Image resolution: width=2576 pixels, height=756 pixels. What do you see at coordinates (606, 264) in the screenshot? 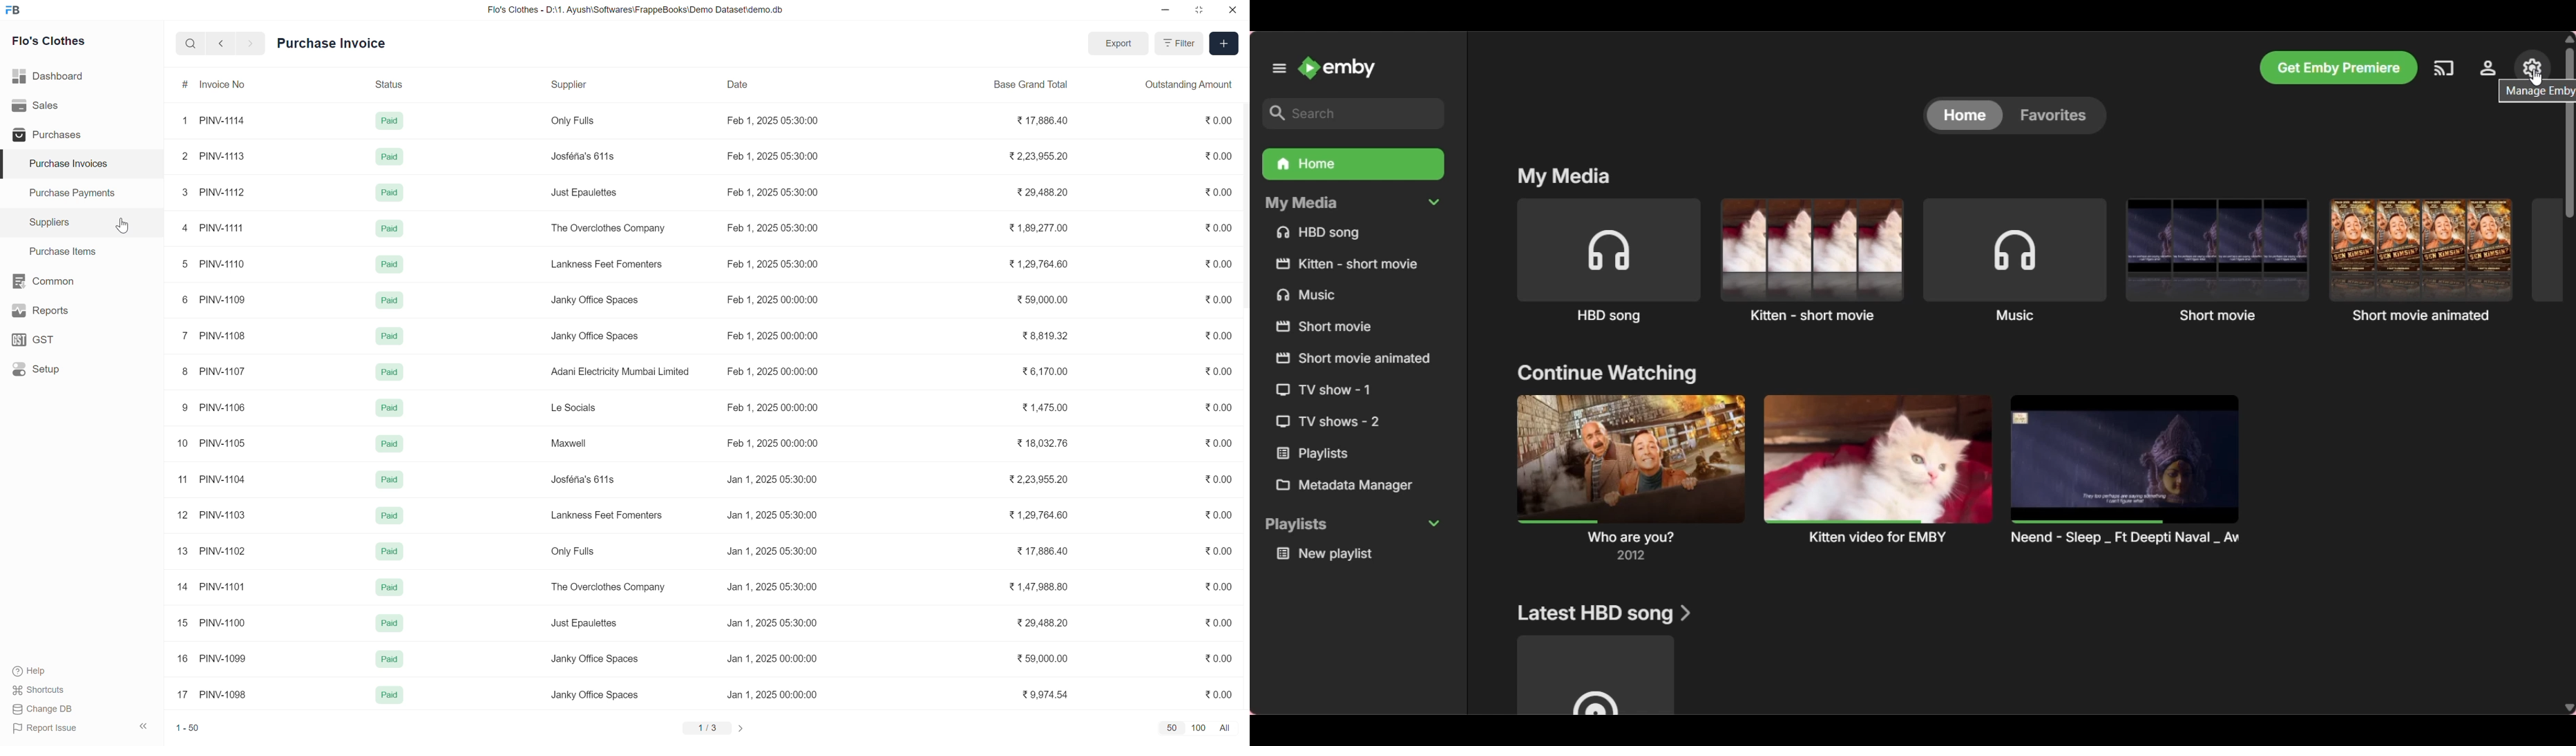
I see `Lankness Feet Fomenters` at bounding box center [606, 264].